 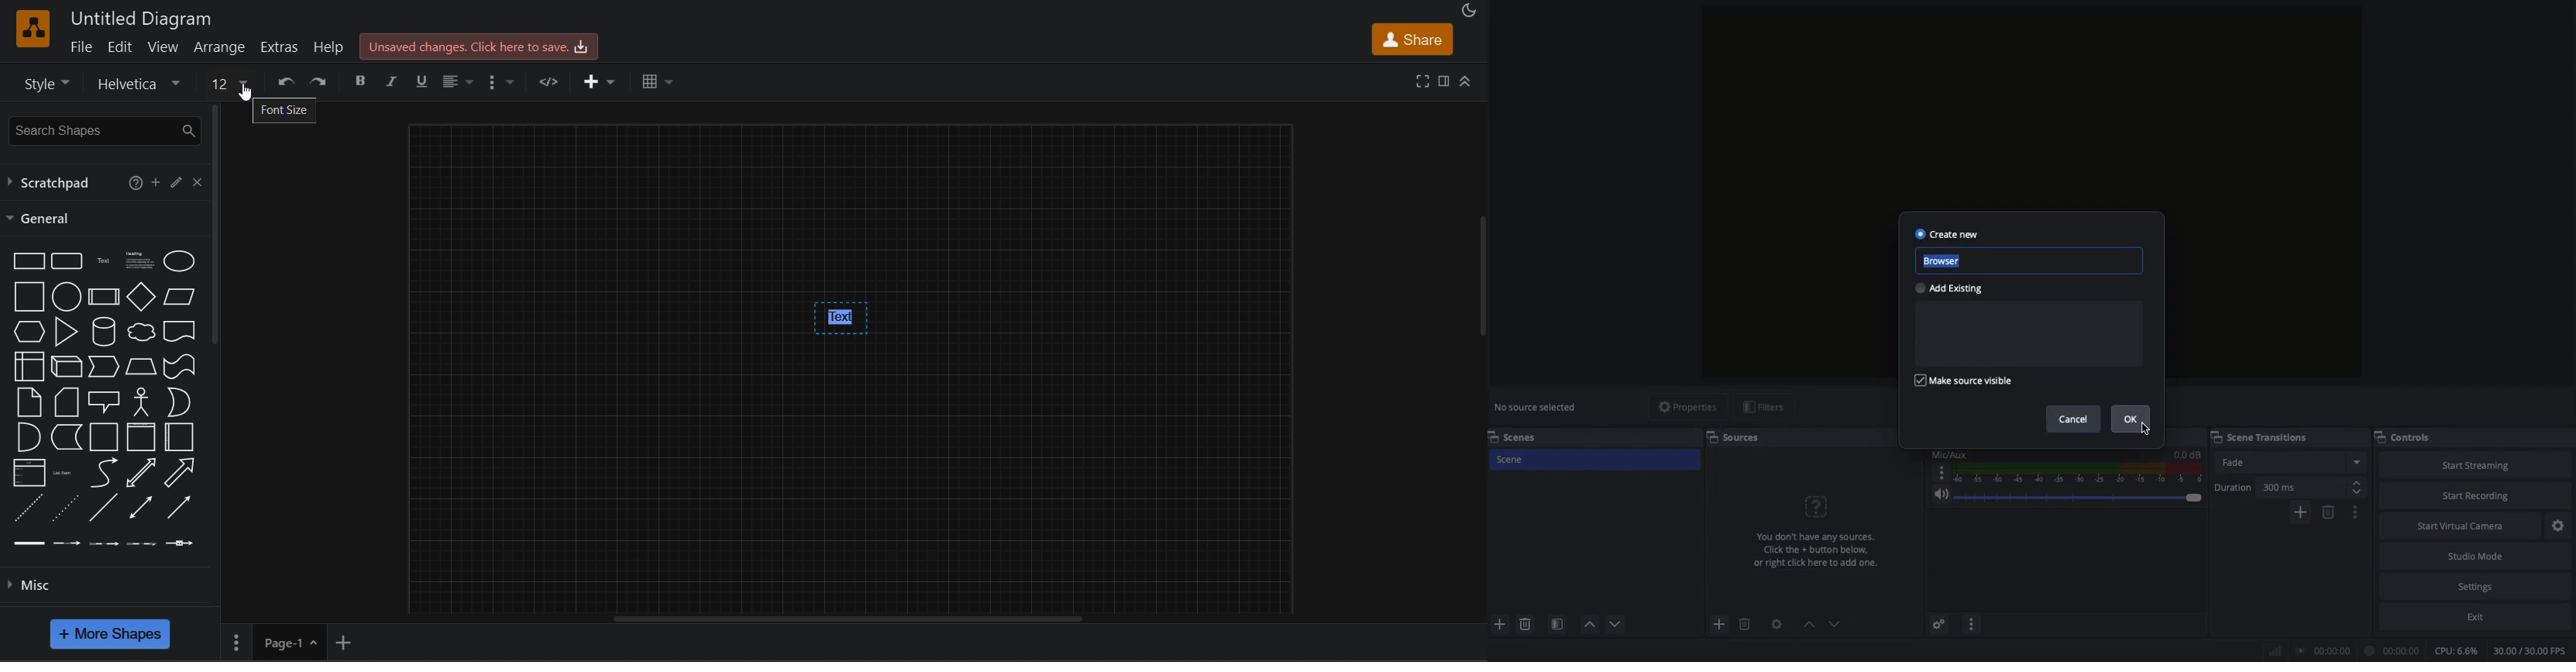 I want to click on Filters, so click(x=1765, y=407).